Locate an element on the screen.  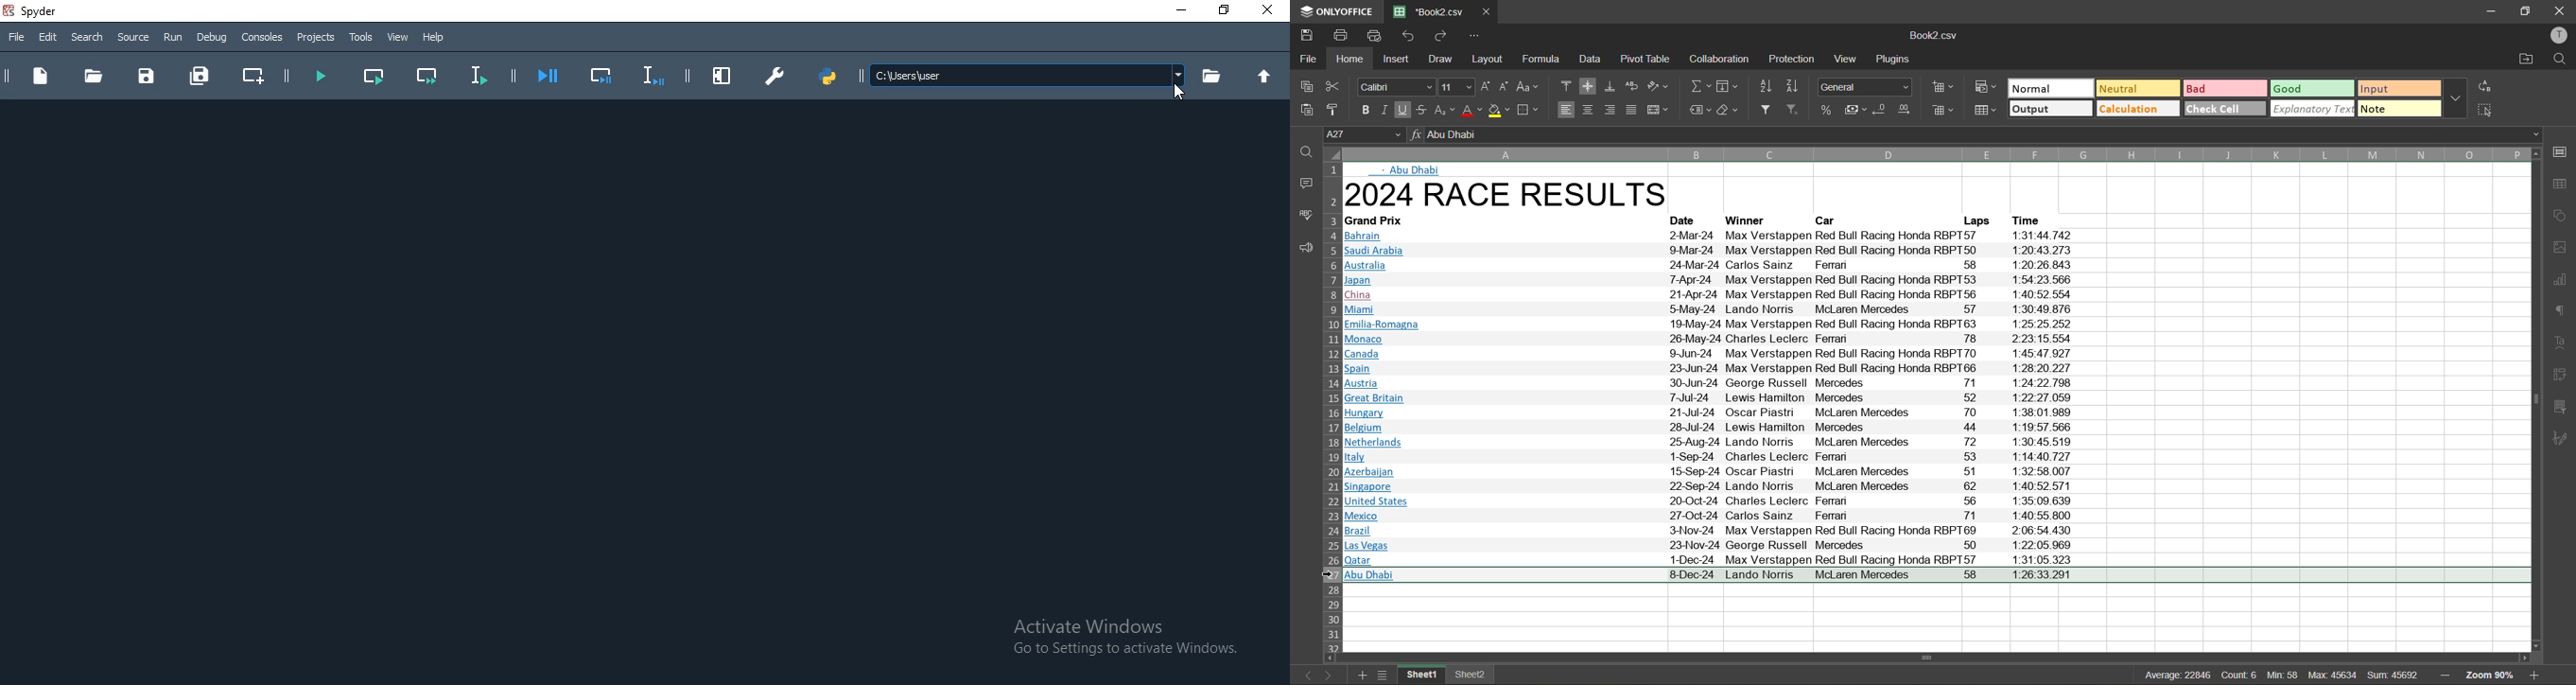
font size is located at coordinates (1455, 87).